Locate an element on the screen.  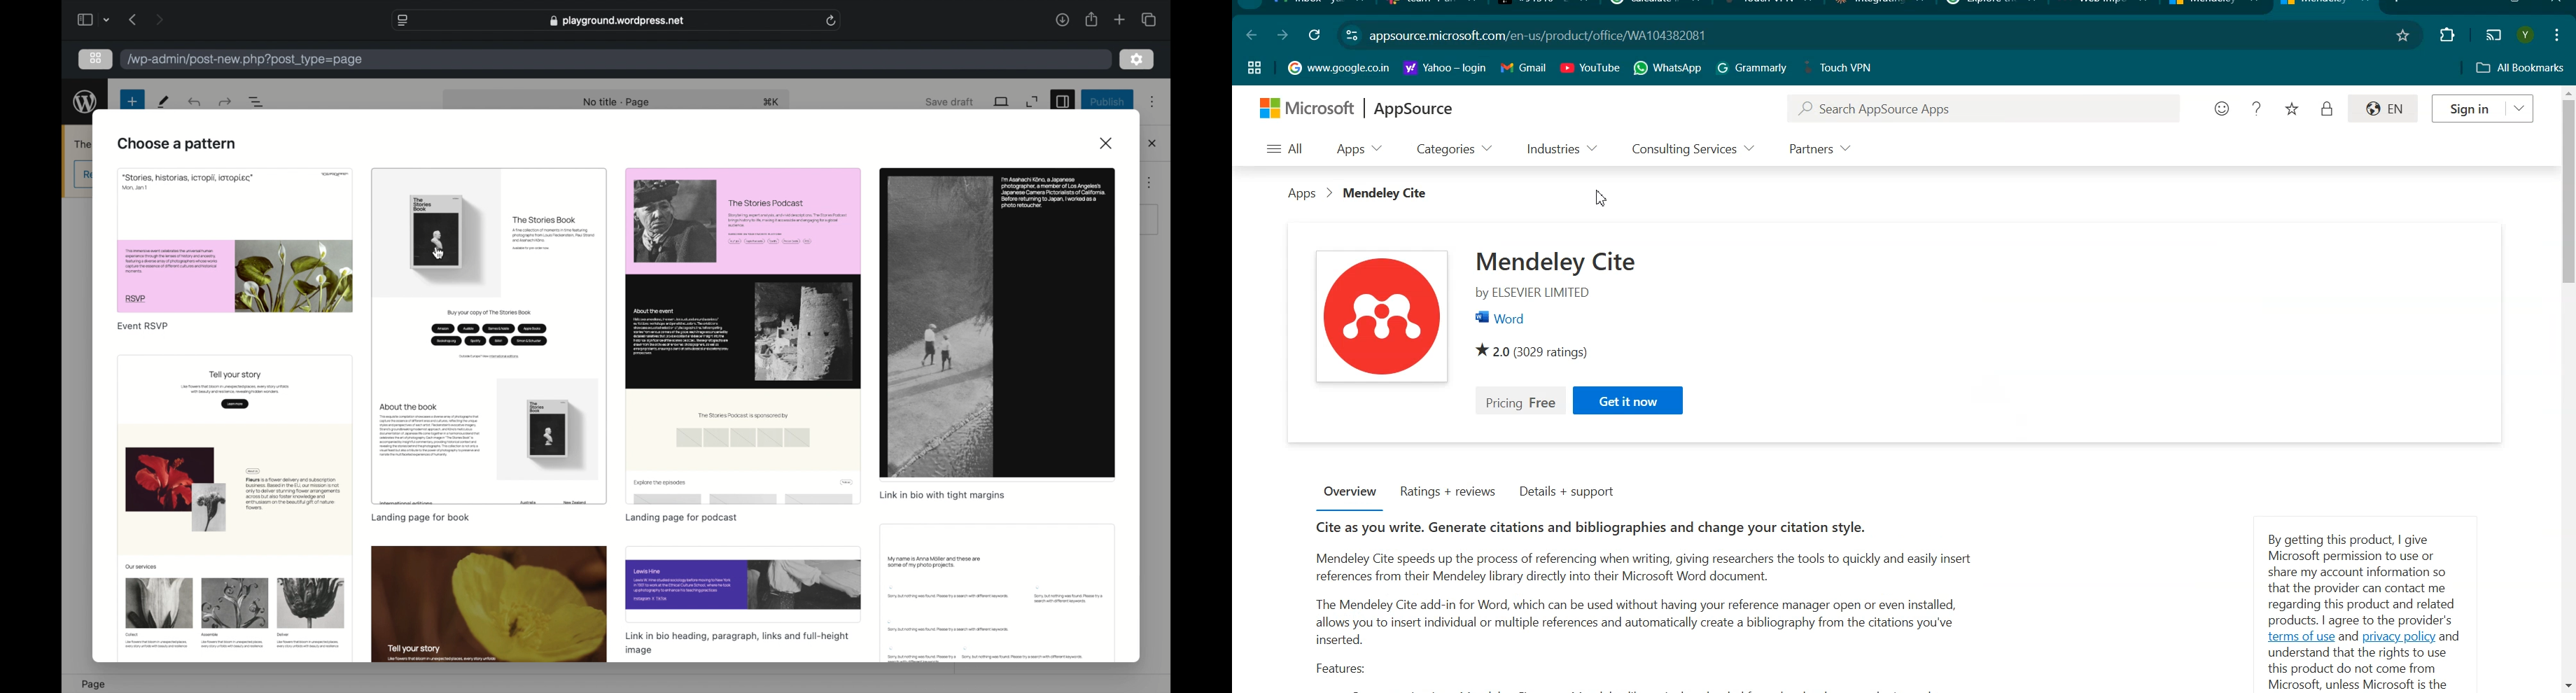
All Bookmarks is located at coordinates (2521, 68).